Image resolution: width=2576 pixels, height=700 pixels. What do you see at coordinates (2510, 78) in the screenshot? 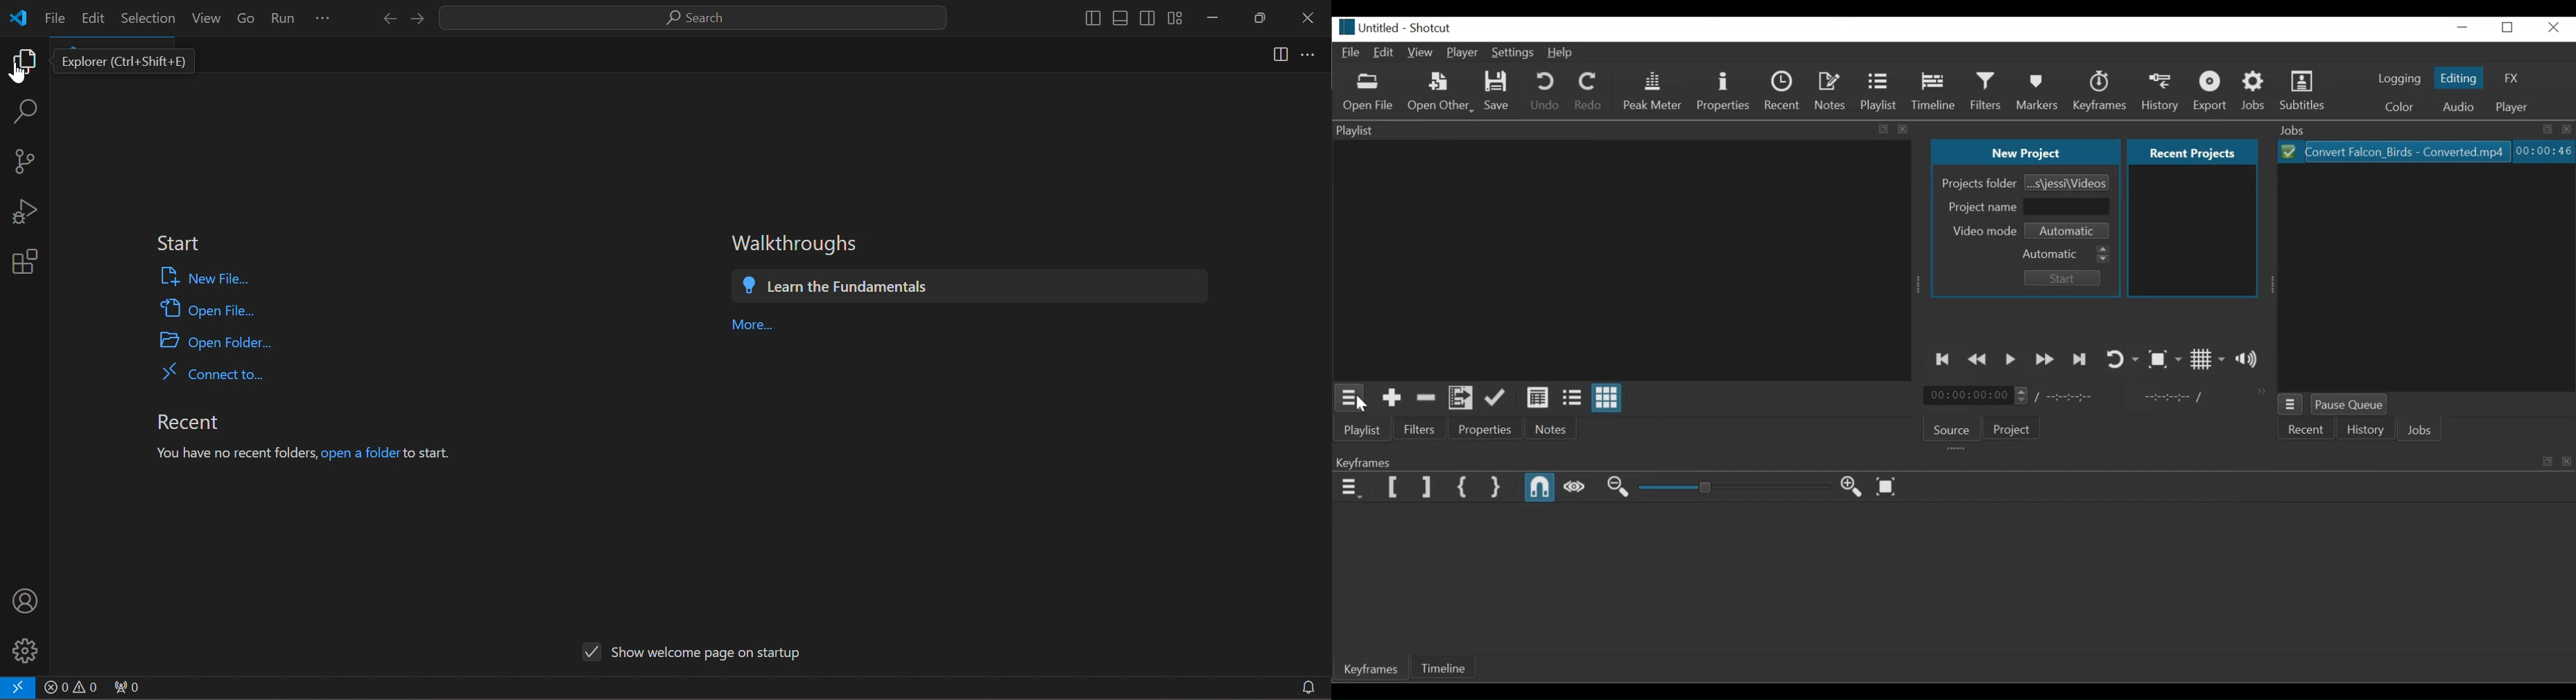
I see `FX` at bounding box center [2510, 78].